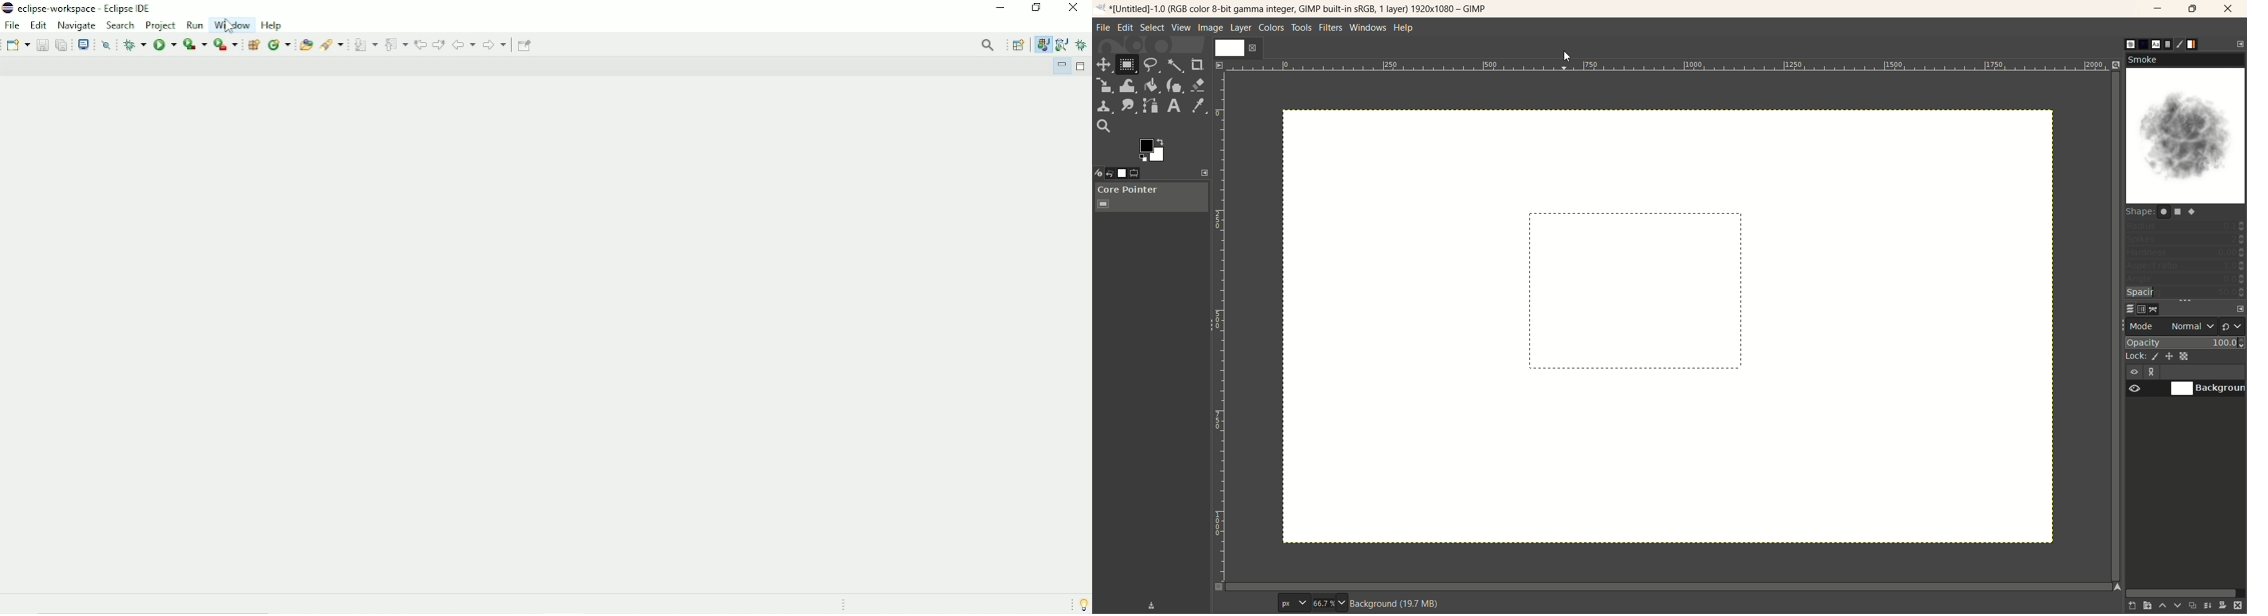  Describe the element at coordinates (2153, 44) in the screenshot. I see `font` at that location.